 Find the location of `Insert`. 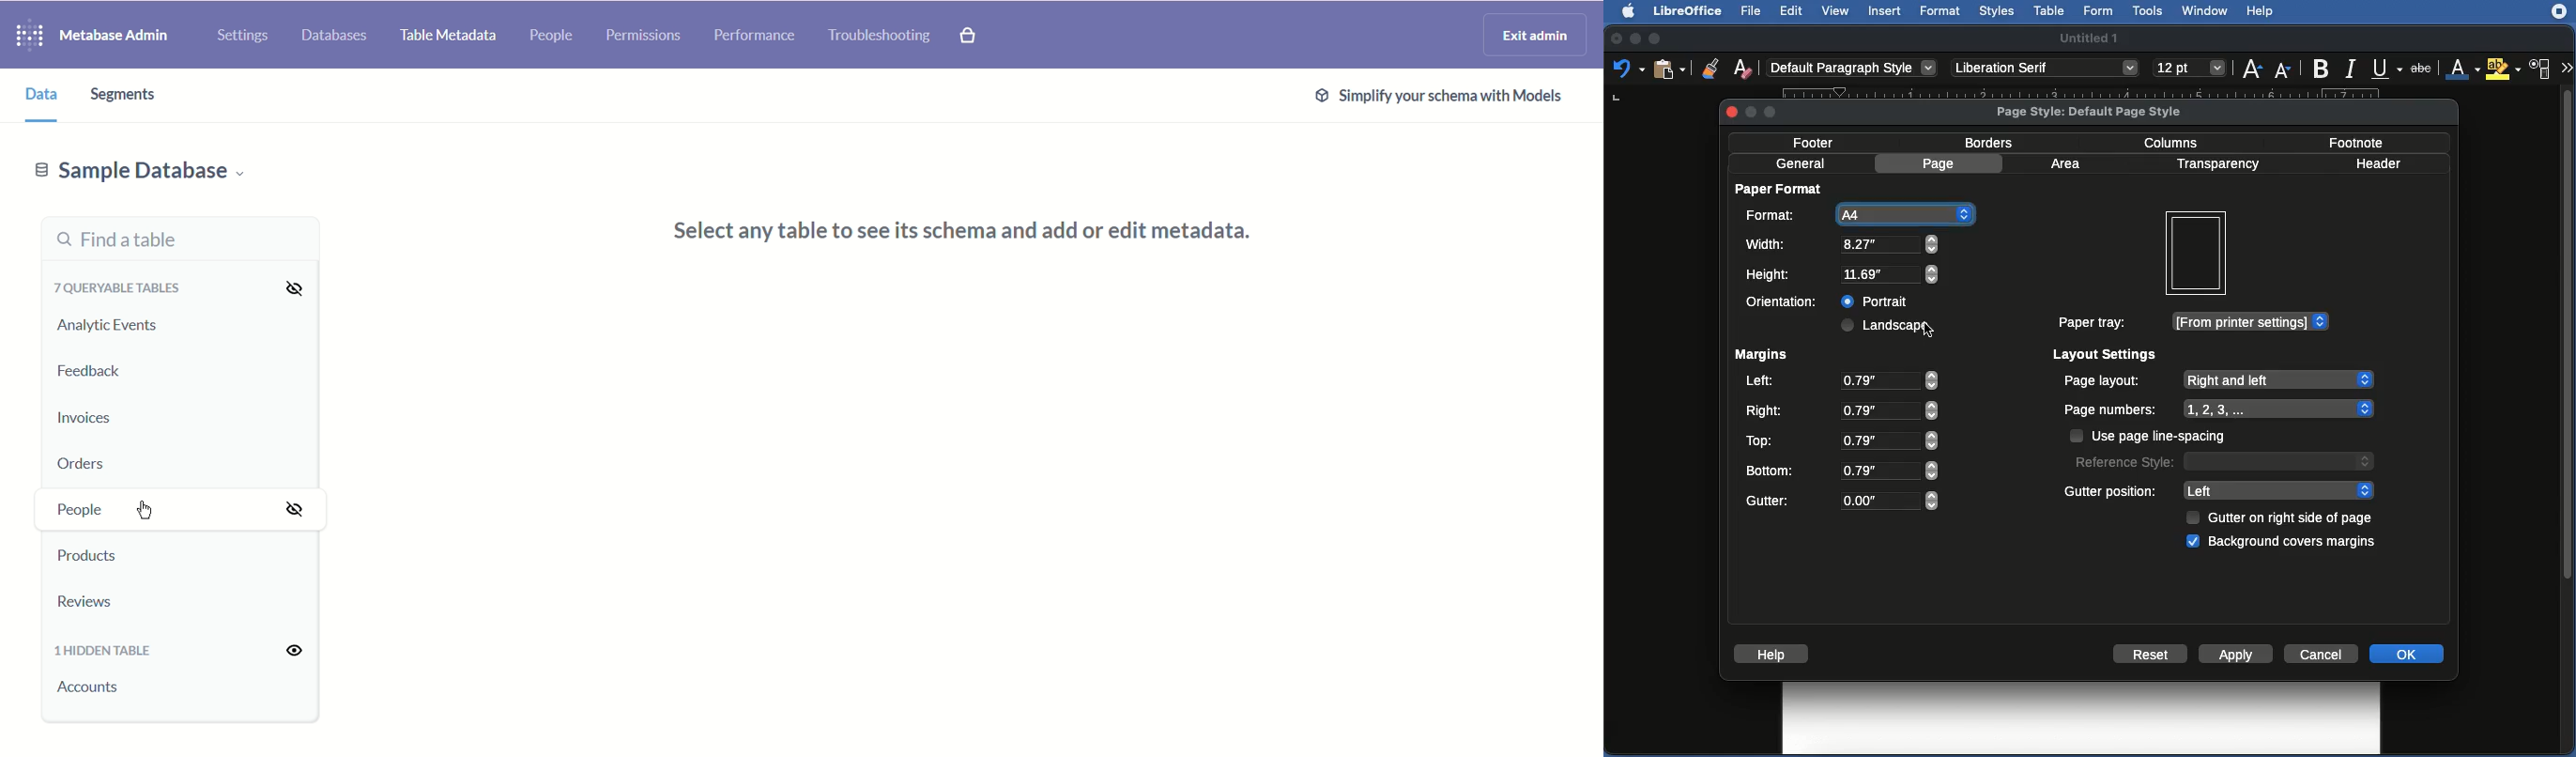

Insert is located at coordinates (1885, 11).